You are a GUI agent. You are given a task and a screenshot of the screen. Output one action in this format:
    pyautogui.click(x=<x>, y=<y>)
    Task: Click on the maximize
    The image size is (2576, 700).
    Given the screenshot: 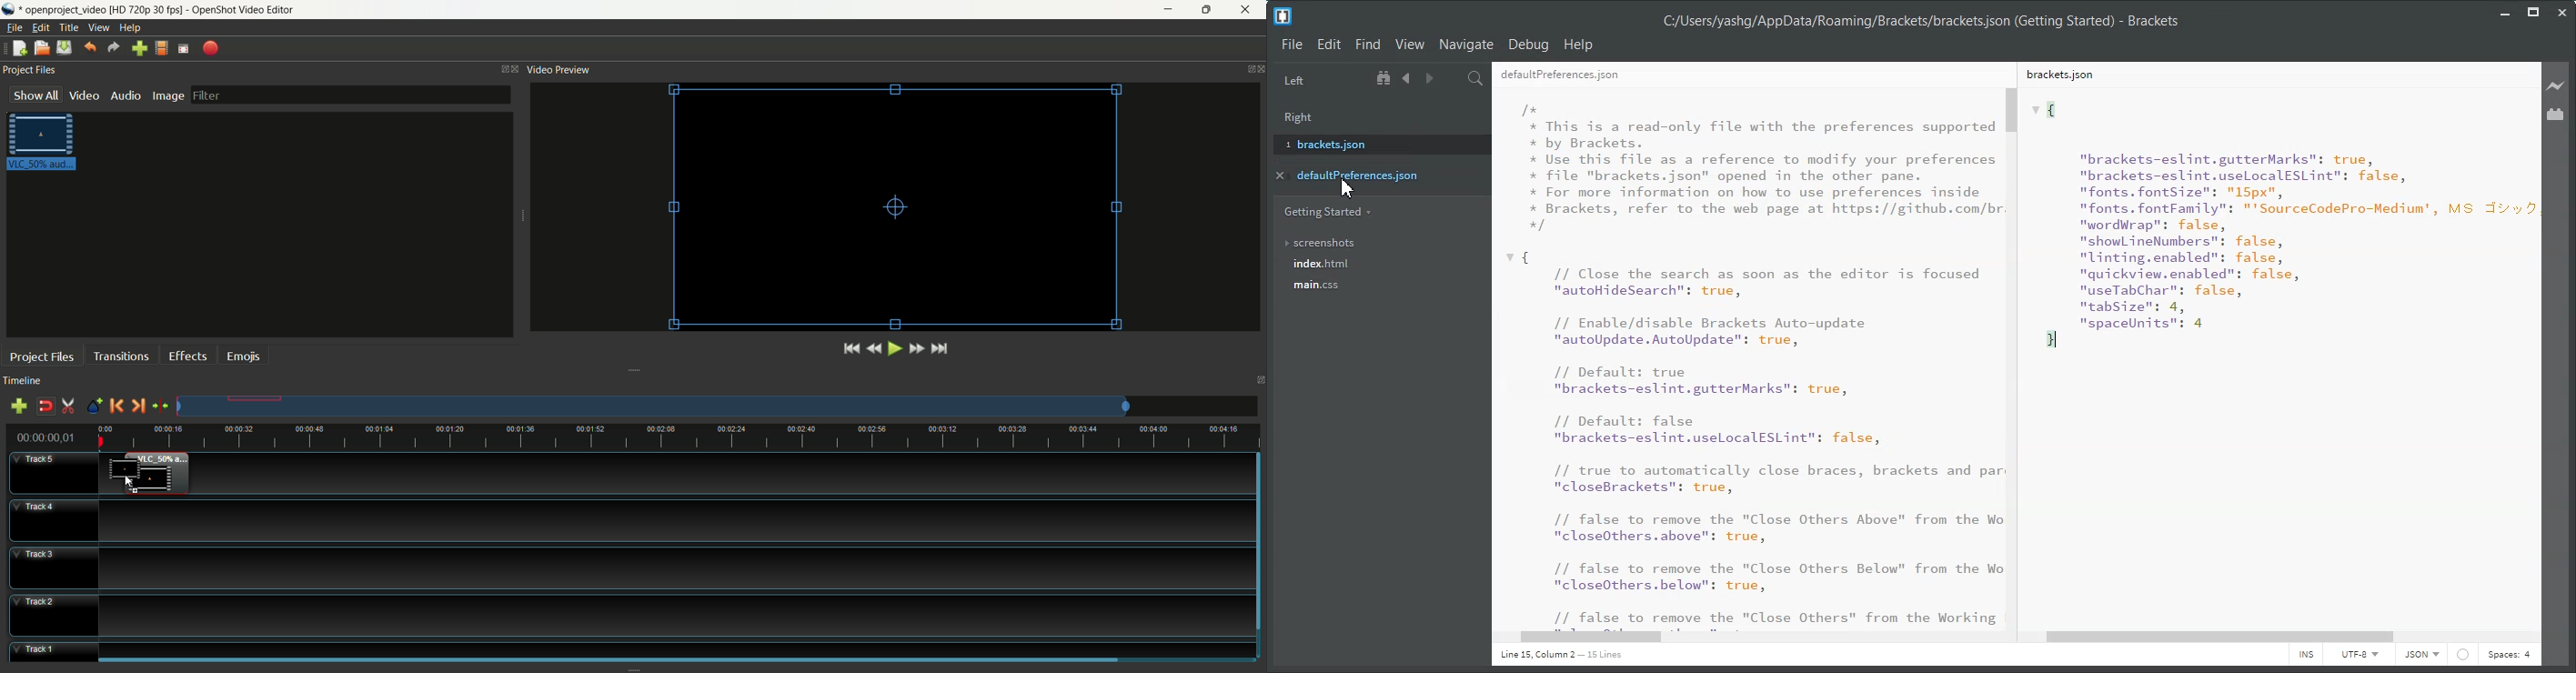 What is the action you would take?
    pyautogui.click(x=1258, y=378)
    